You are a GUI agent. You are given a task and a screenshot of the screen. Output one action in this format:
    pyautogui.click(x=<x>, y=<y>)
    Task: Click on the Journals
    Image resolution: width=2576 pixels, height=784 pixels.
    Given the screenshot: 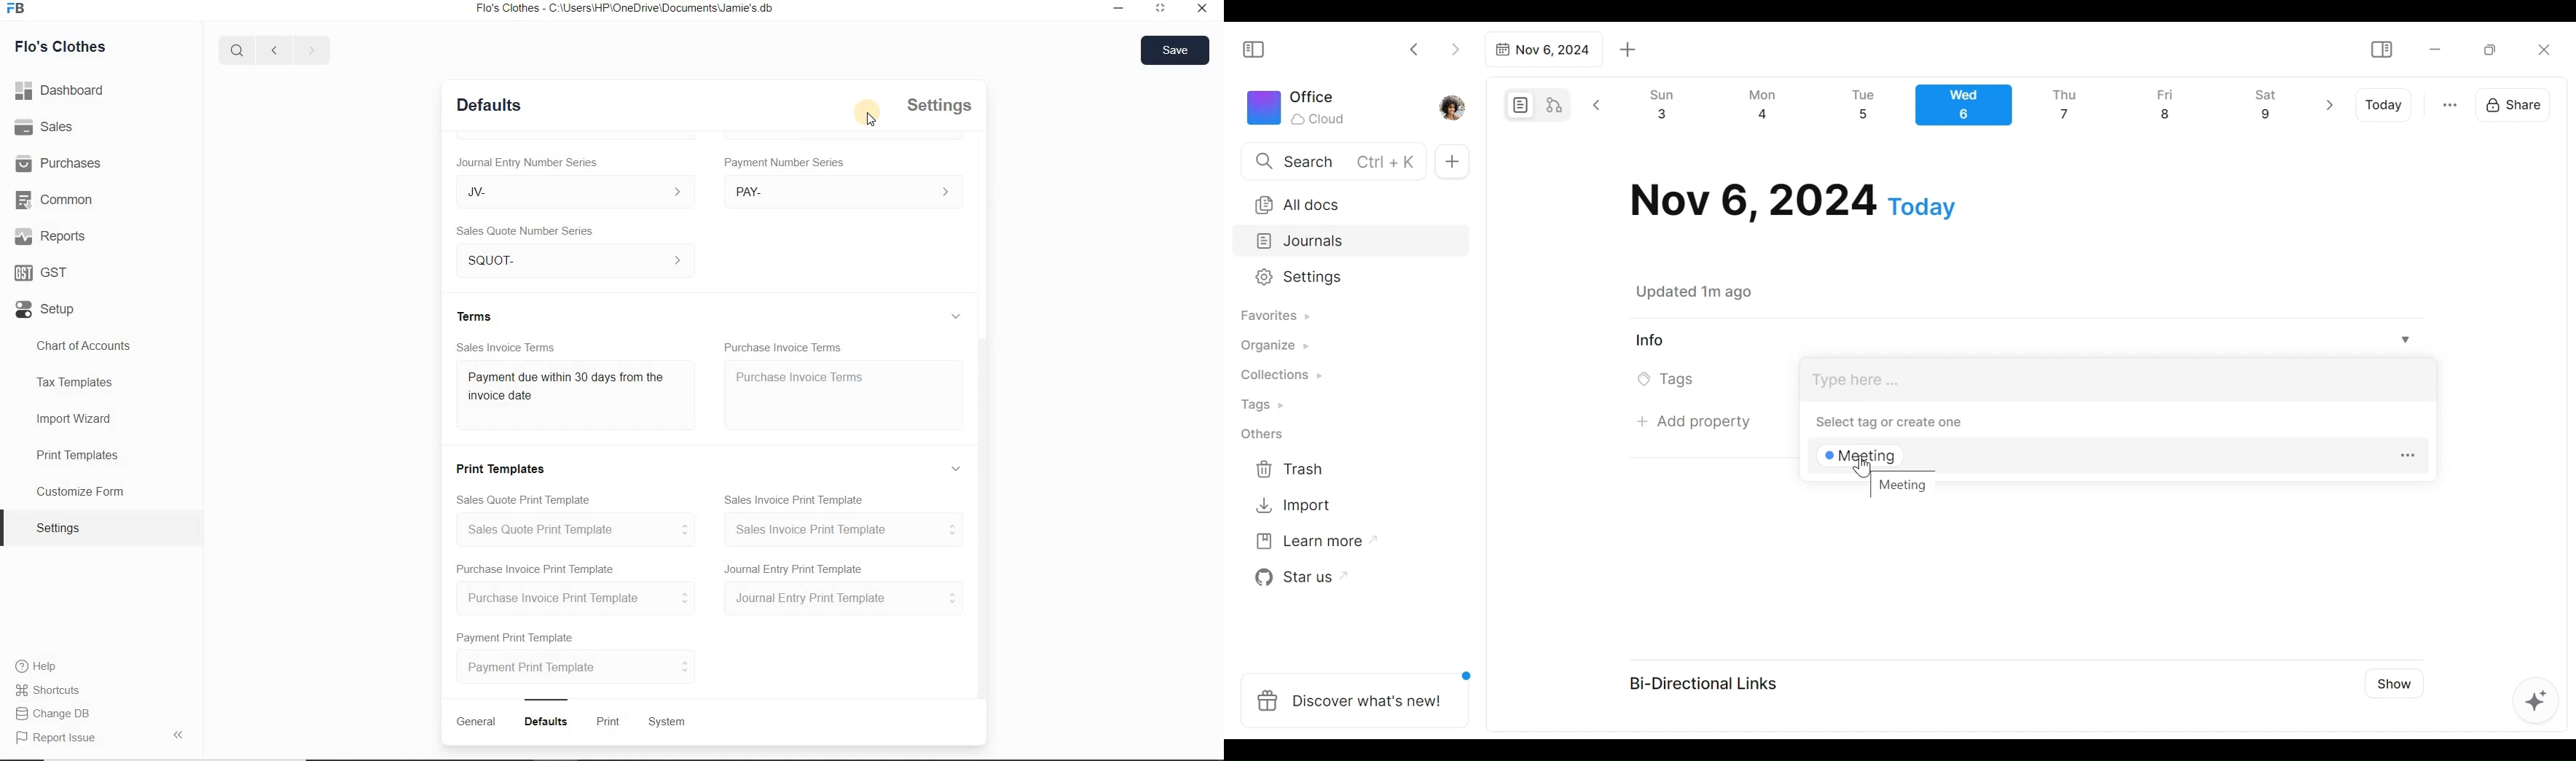 What is the action you would take?
    pyautogui.click(x=1352, y=242)
    